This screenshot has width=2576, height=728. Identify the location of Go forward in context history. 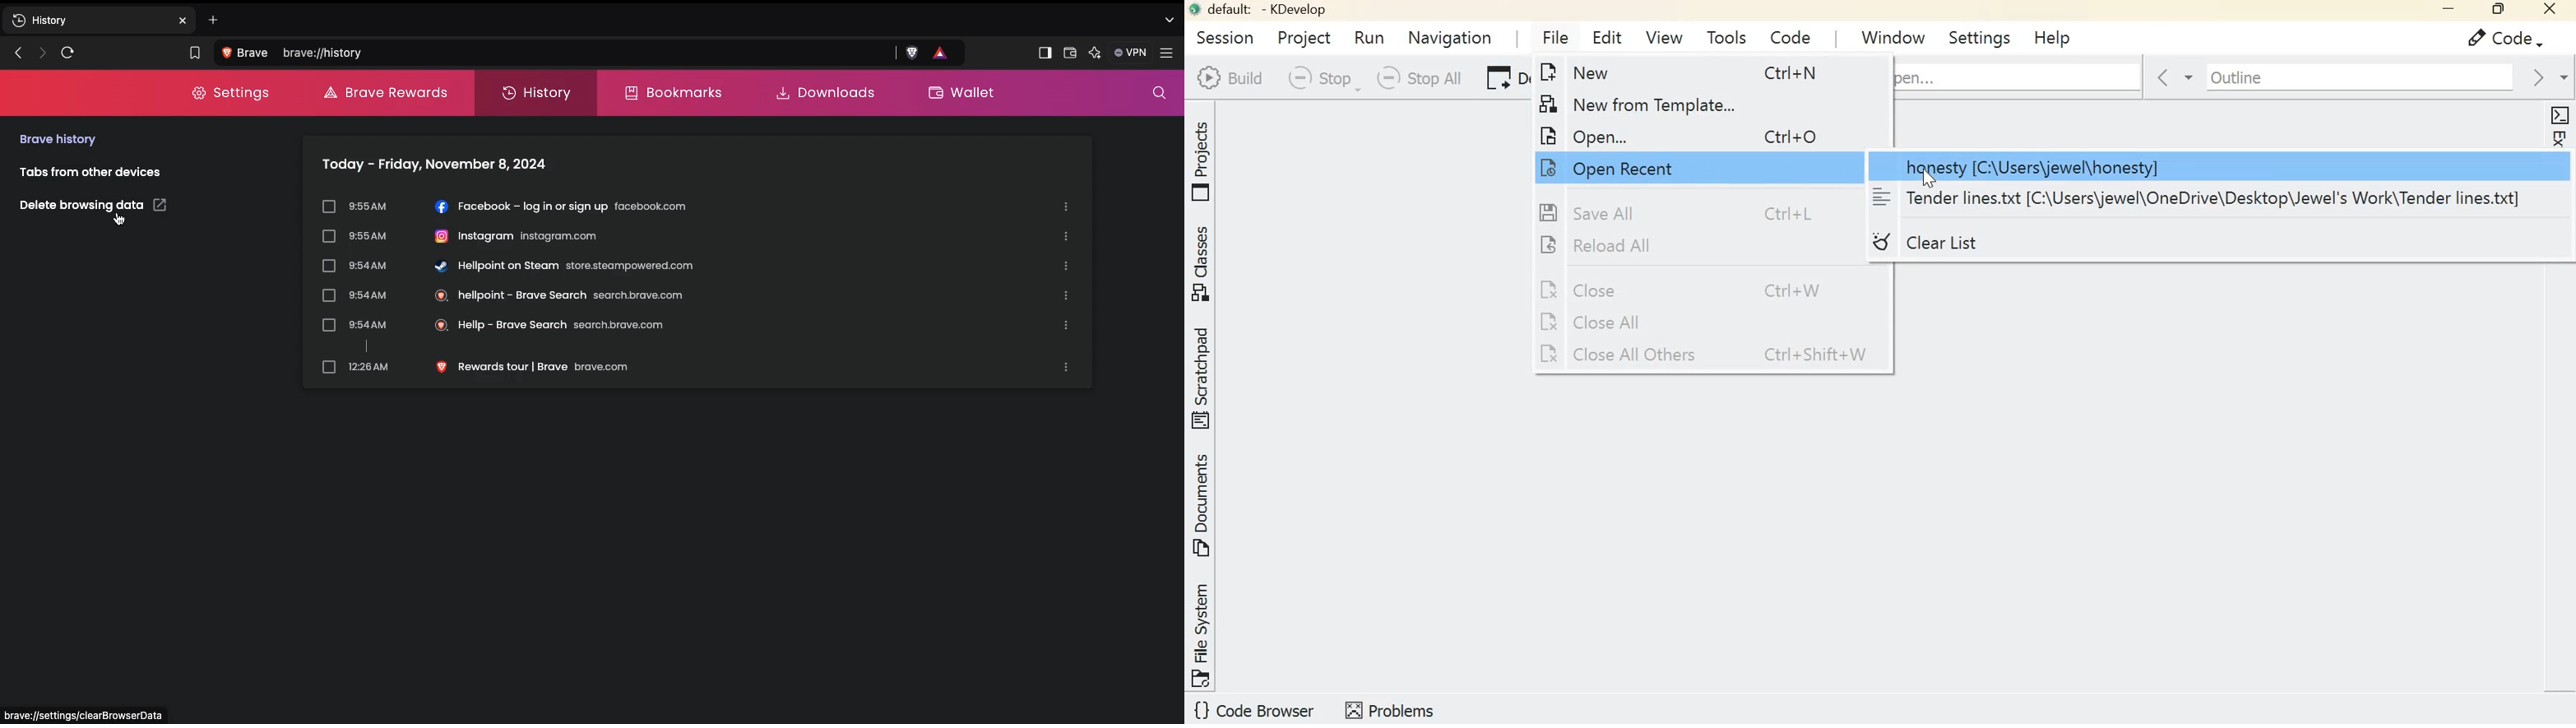
(2547, 77).